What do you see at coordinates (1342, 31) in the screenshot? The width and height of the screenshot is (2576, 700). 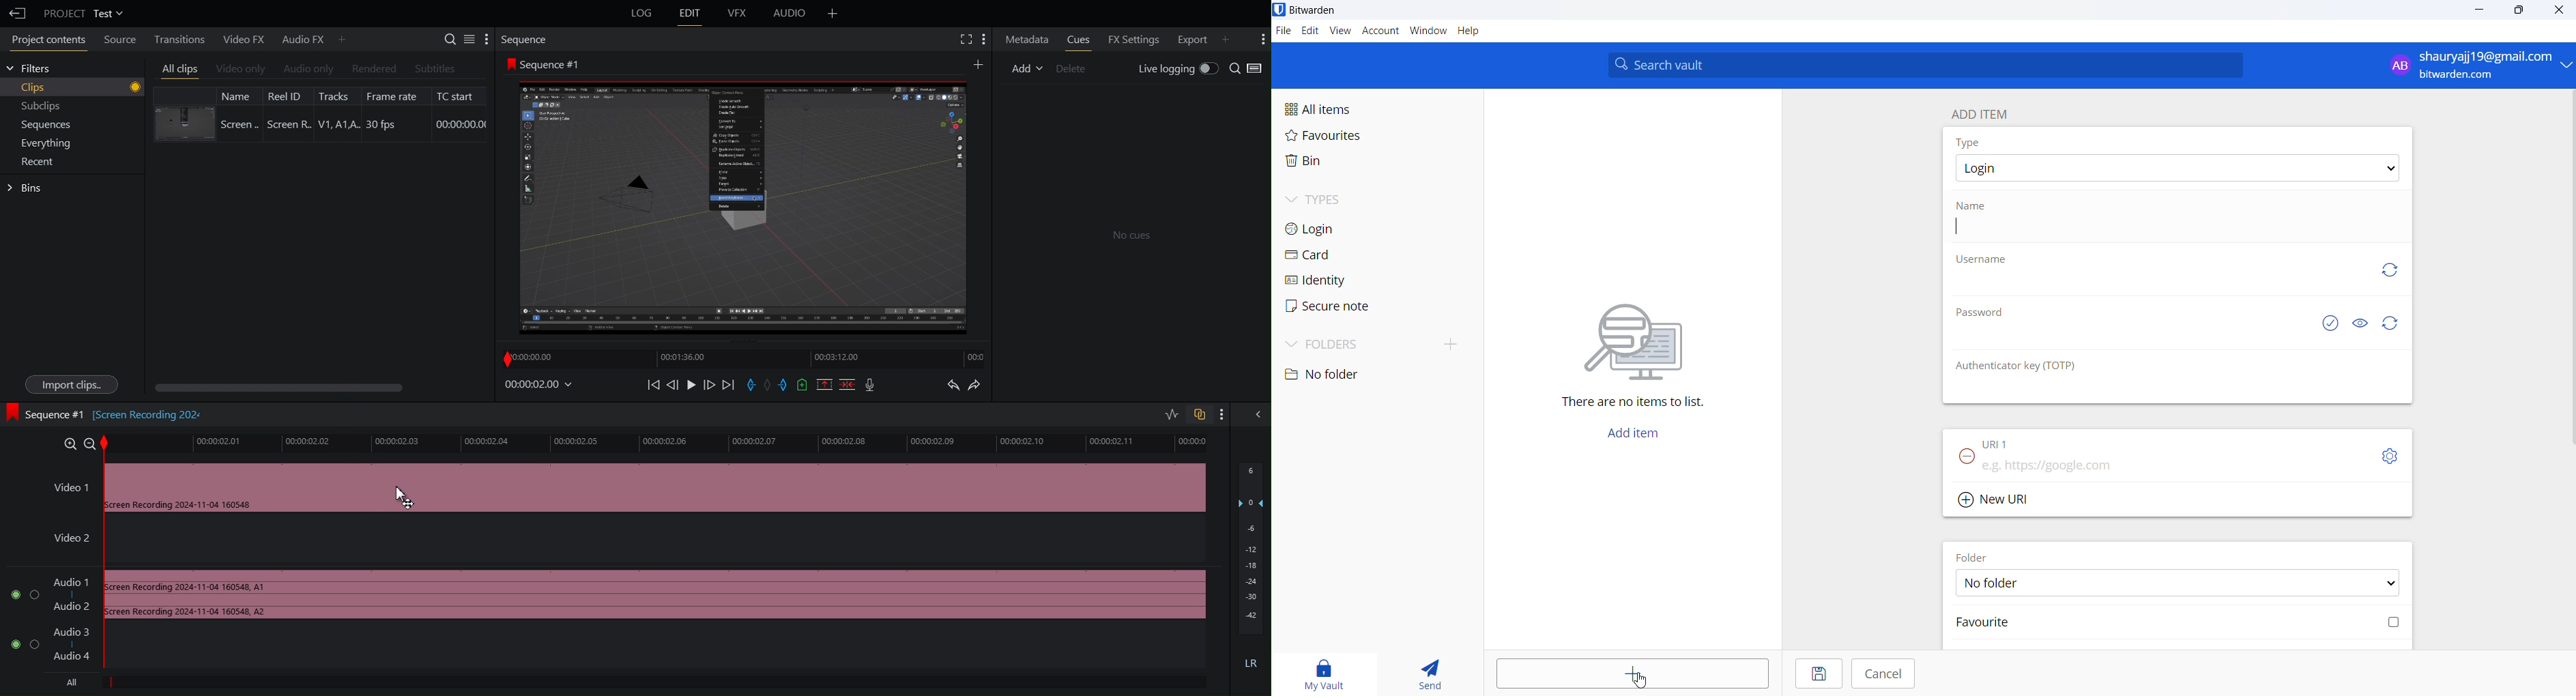 I see `View` at bounding box center [1342, 31].